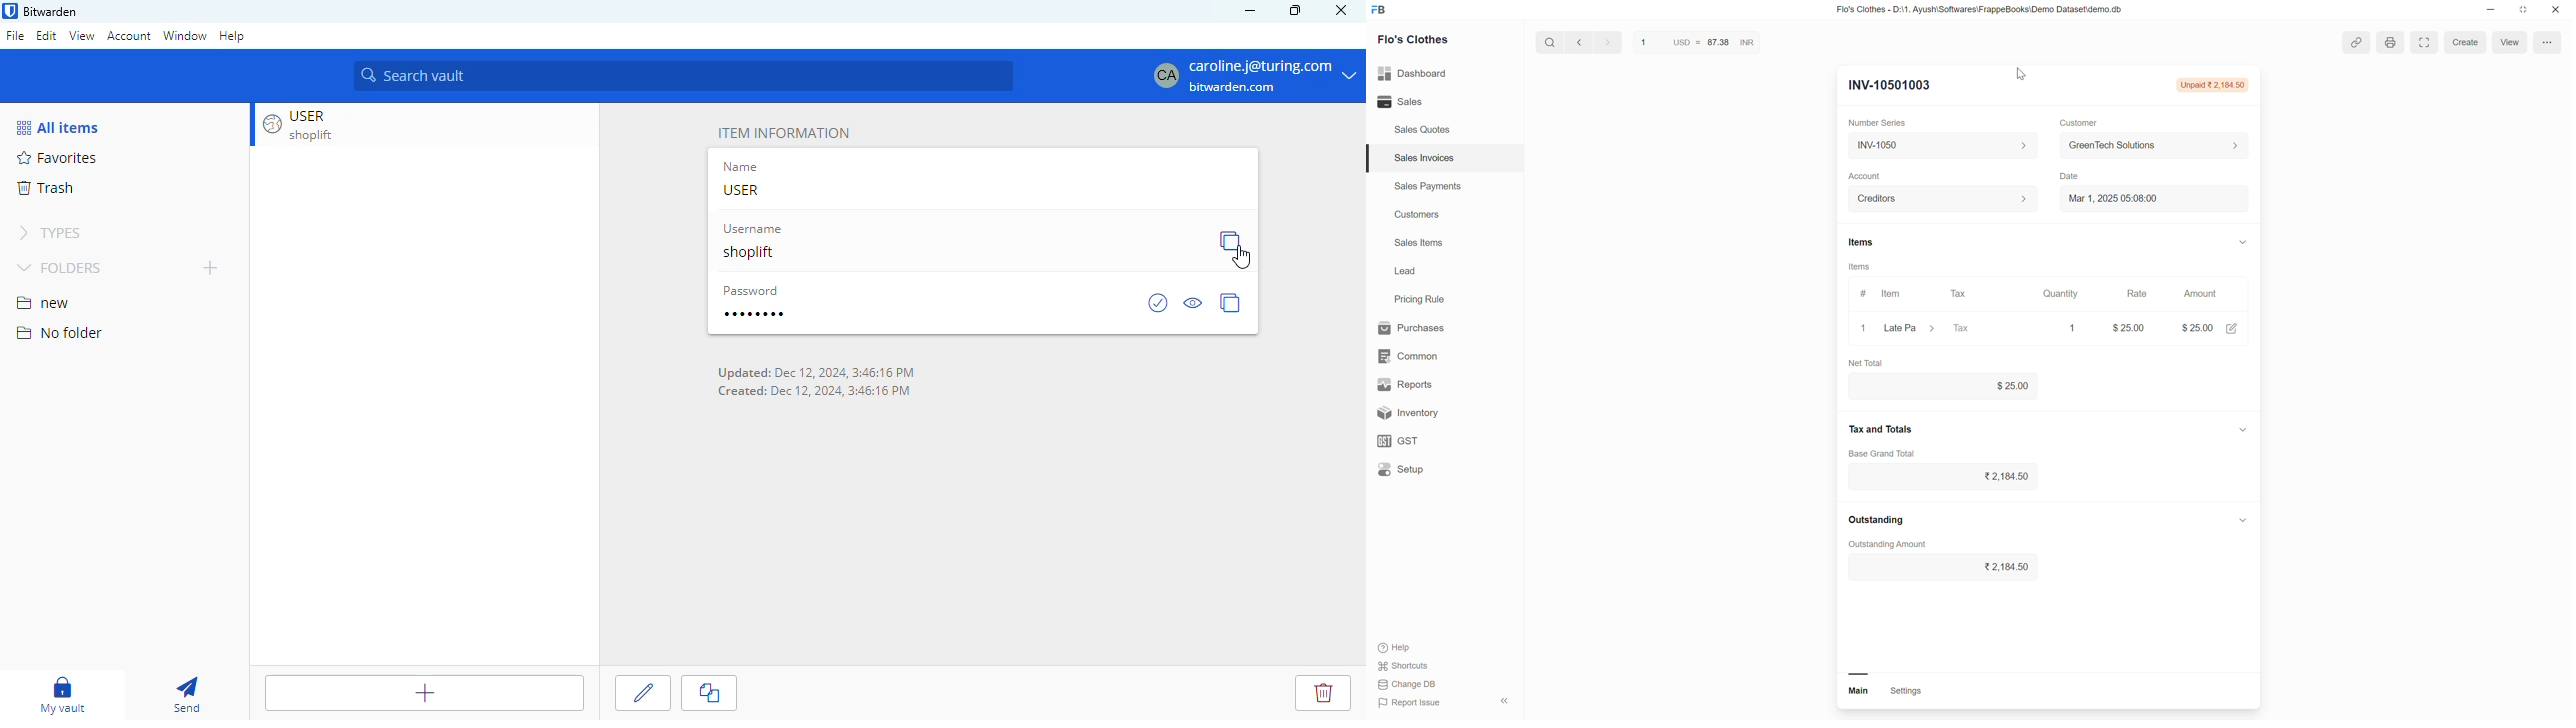 The height and width of the screenshot is (728, 2576). I want to click on go forward , so click(1605, 44).